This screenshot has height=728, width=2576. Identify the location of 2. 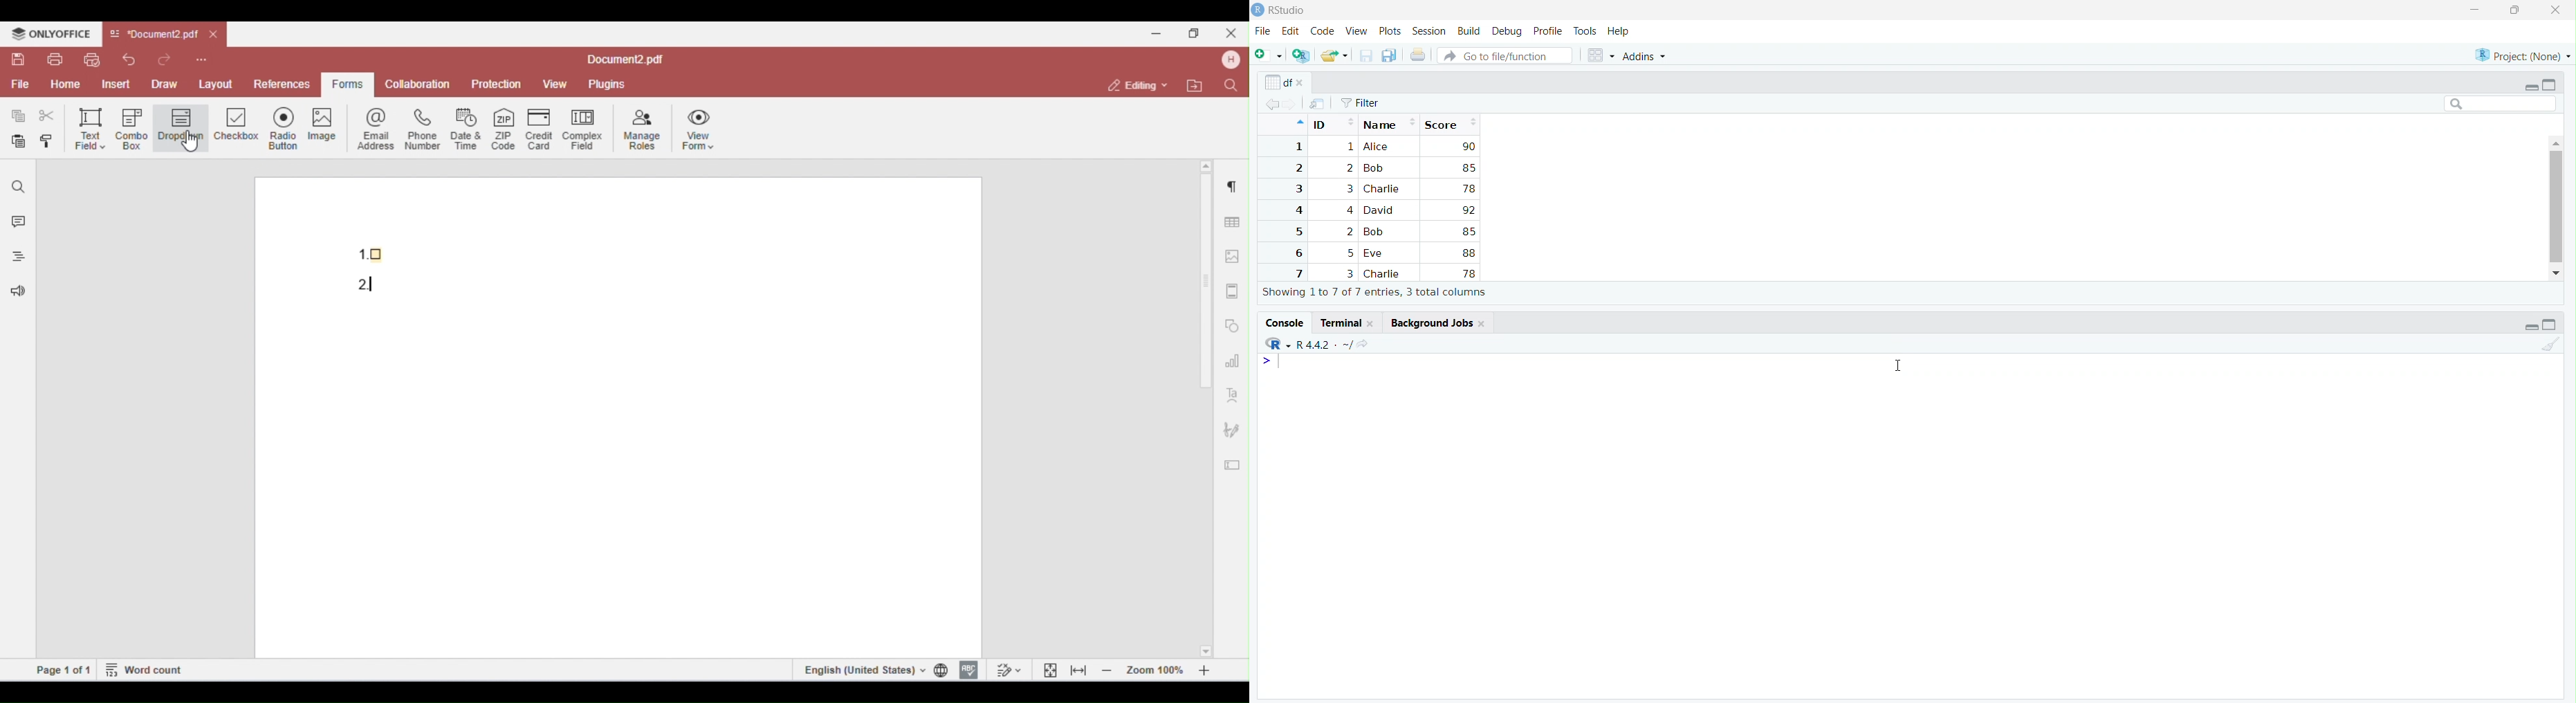
(1349, 232).